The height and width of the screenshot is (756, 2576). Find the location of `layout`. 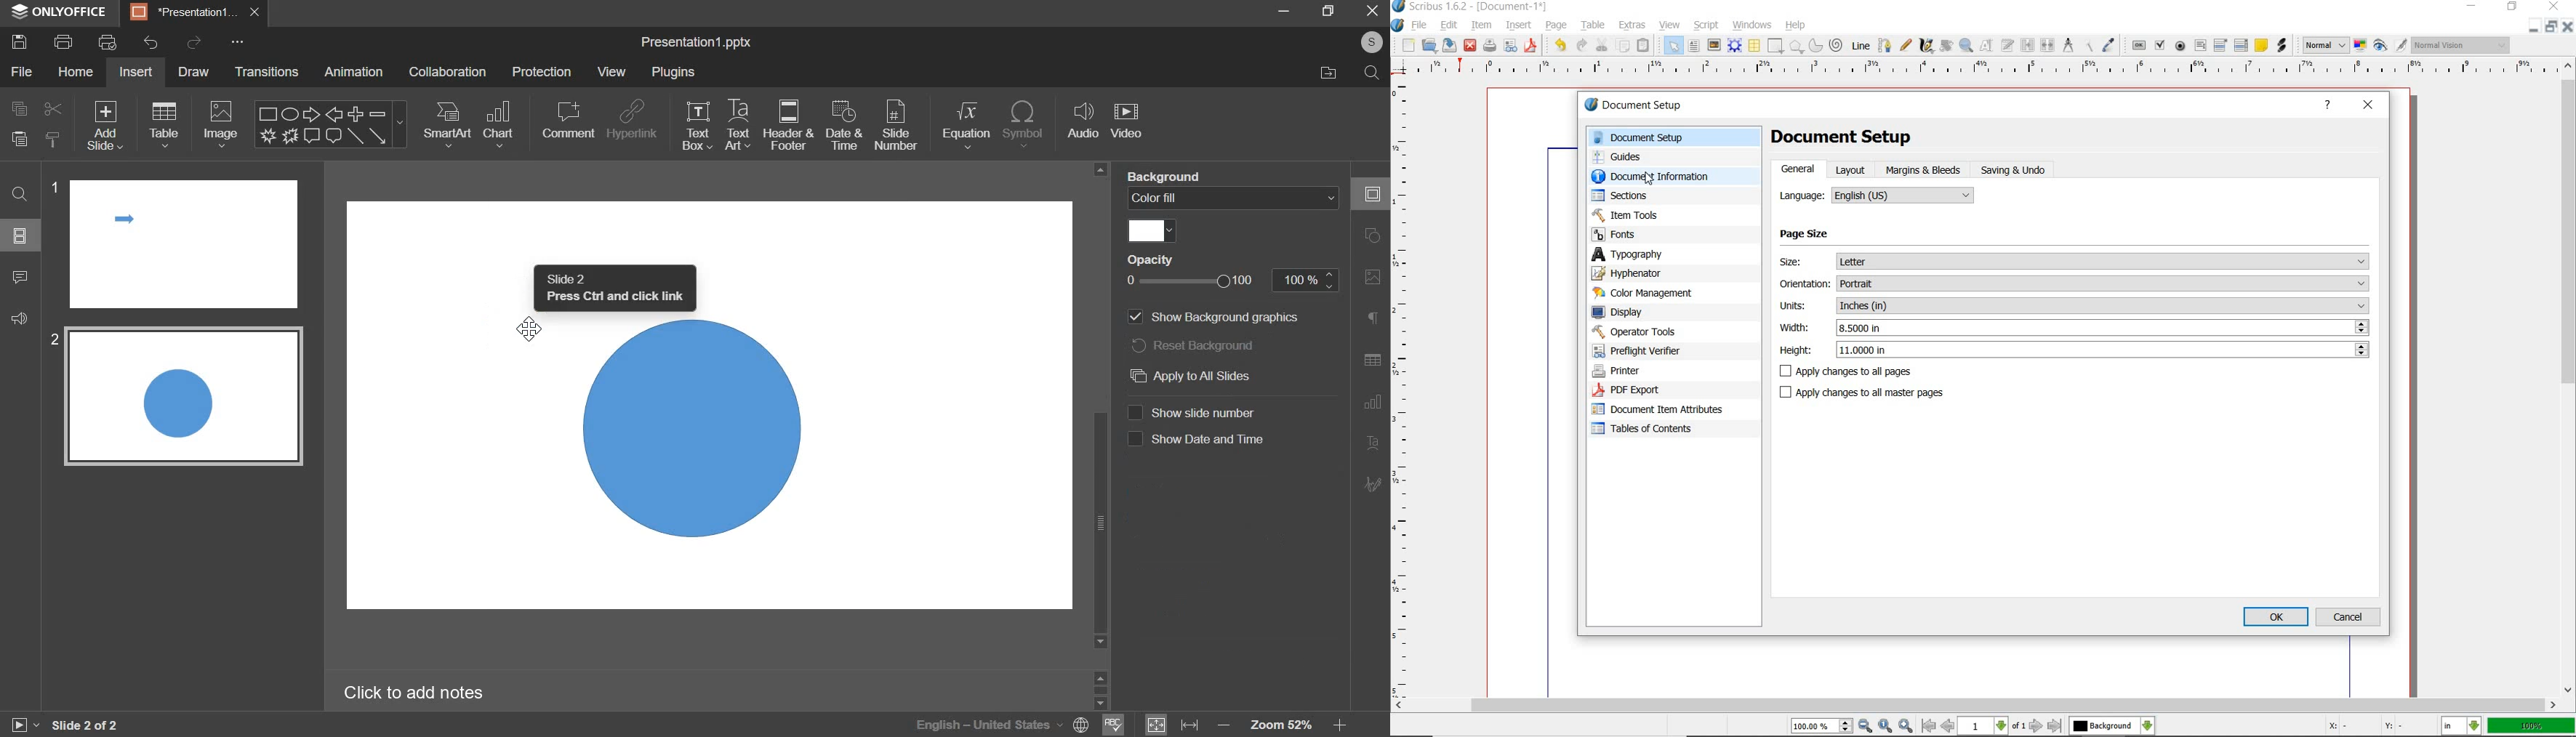

layout is located at coordinates (1850, 169).